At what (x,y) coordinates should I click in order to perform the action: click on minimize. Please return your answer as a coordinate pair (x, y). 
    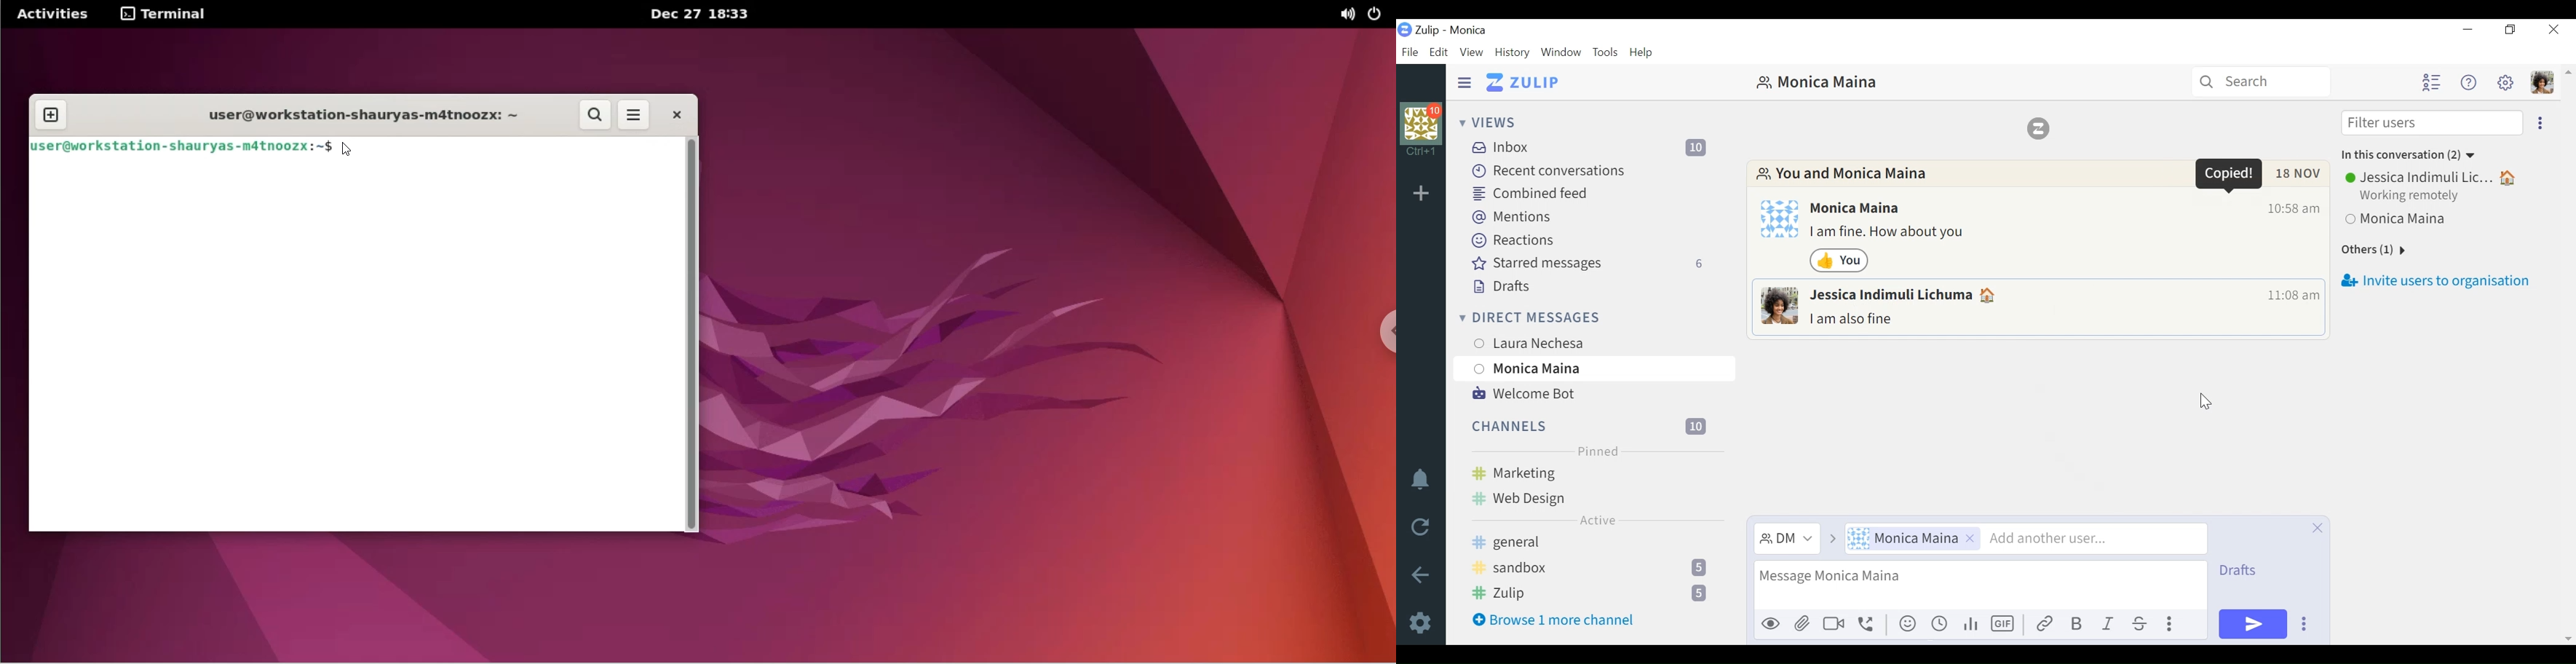
    Looking at the image, I should click on (2470, 30).